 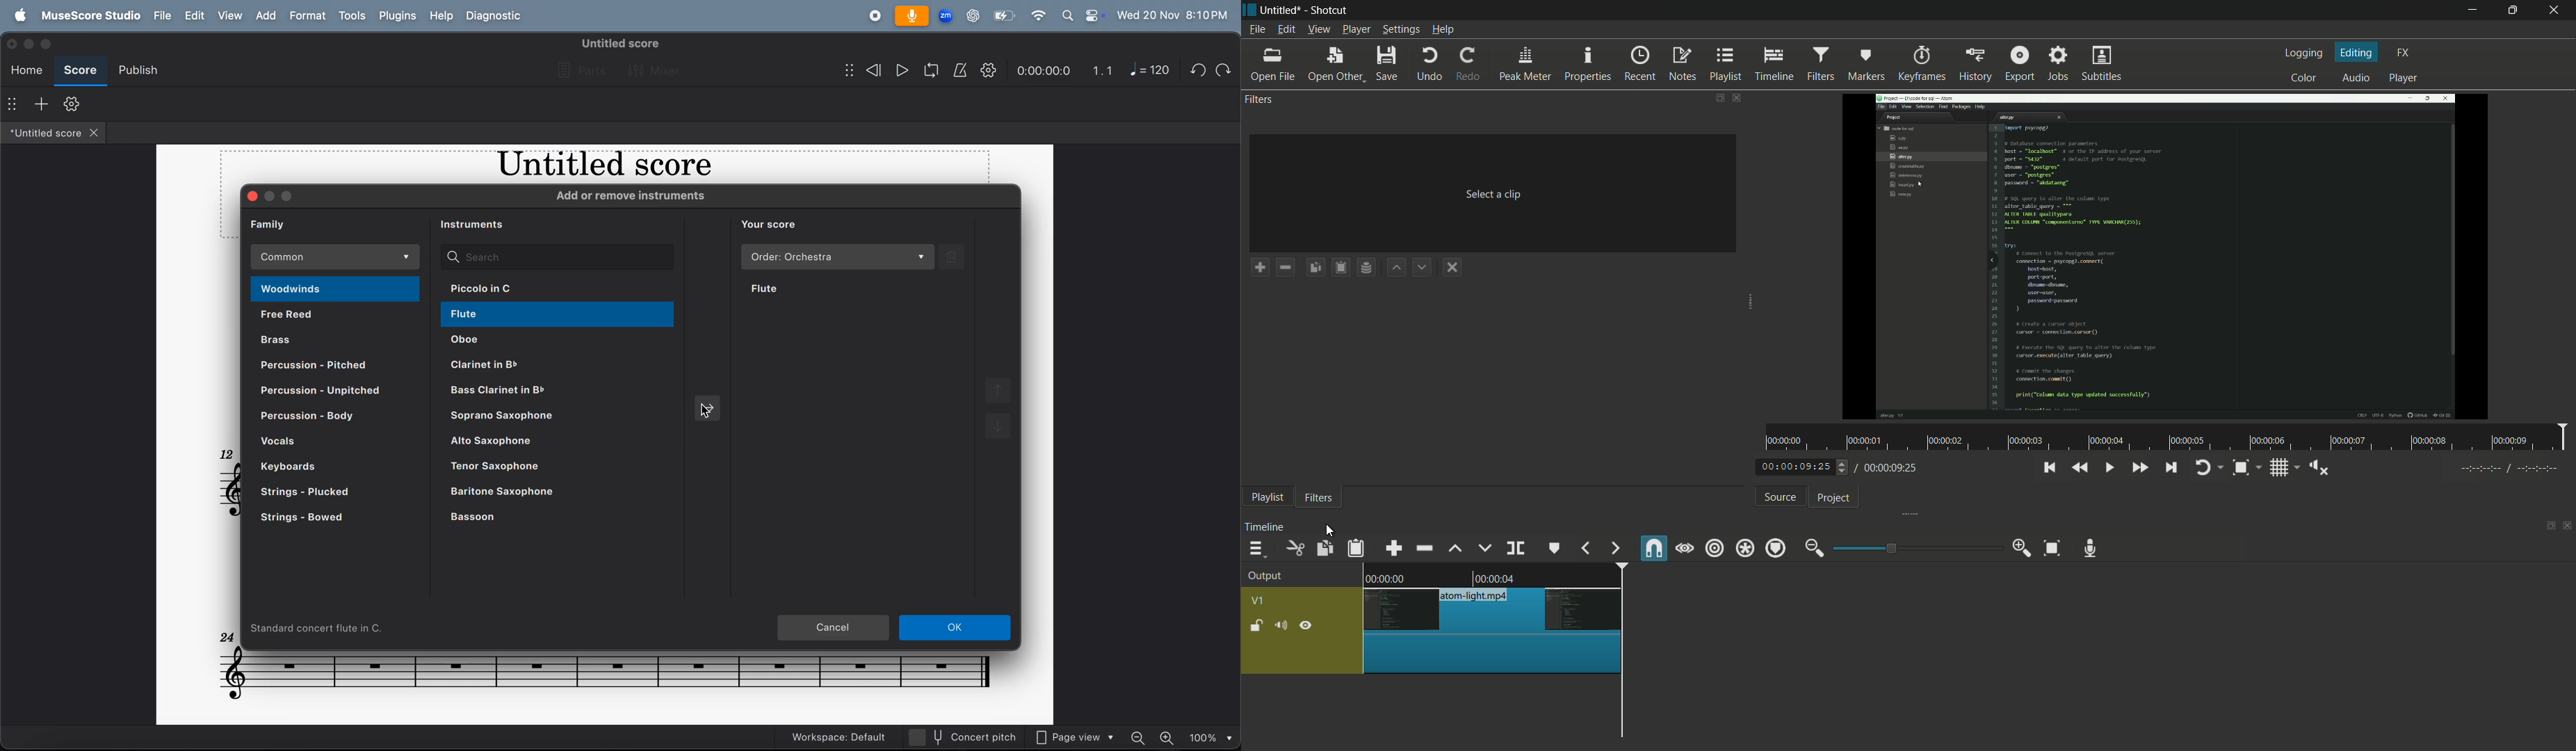 What do you see at coordinates (2081, 467) in the screenshot?
I see `quickly play backward` at bounding box center [2081, 467].